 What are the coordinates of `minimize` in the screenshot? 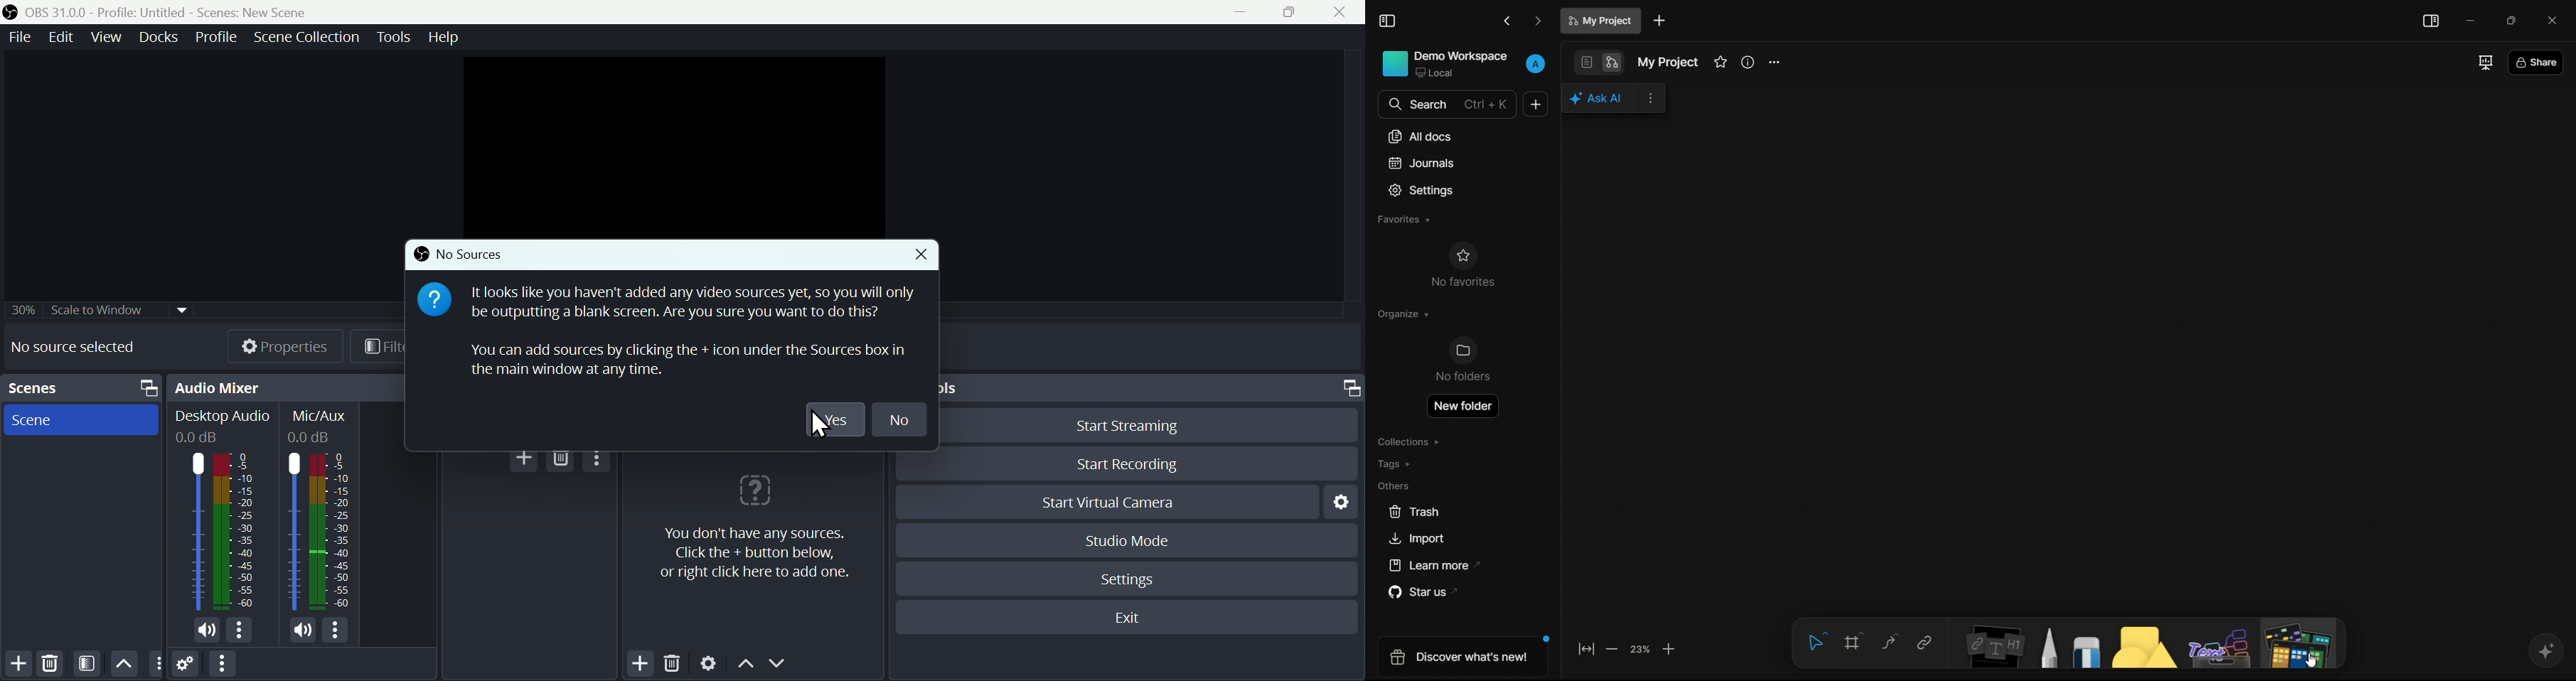 It's located at (1240, 13).